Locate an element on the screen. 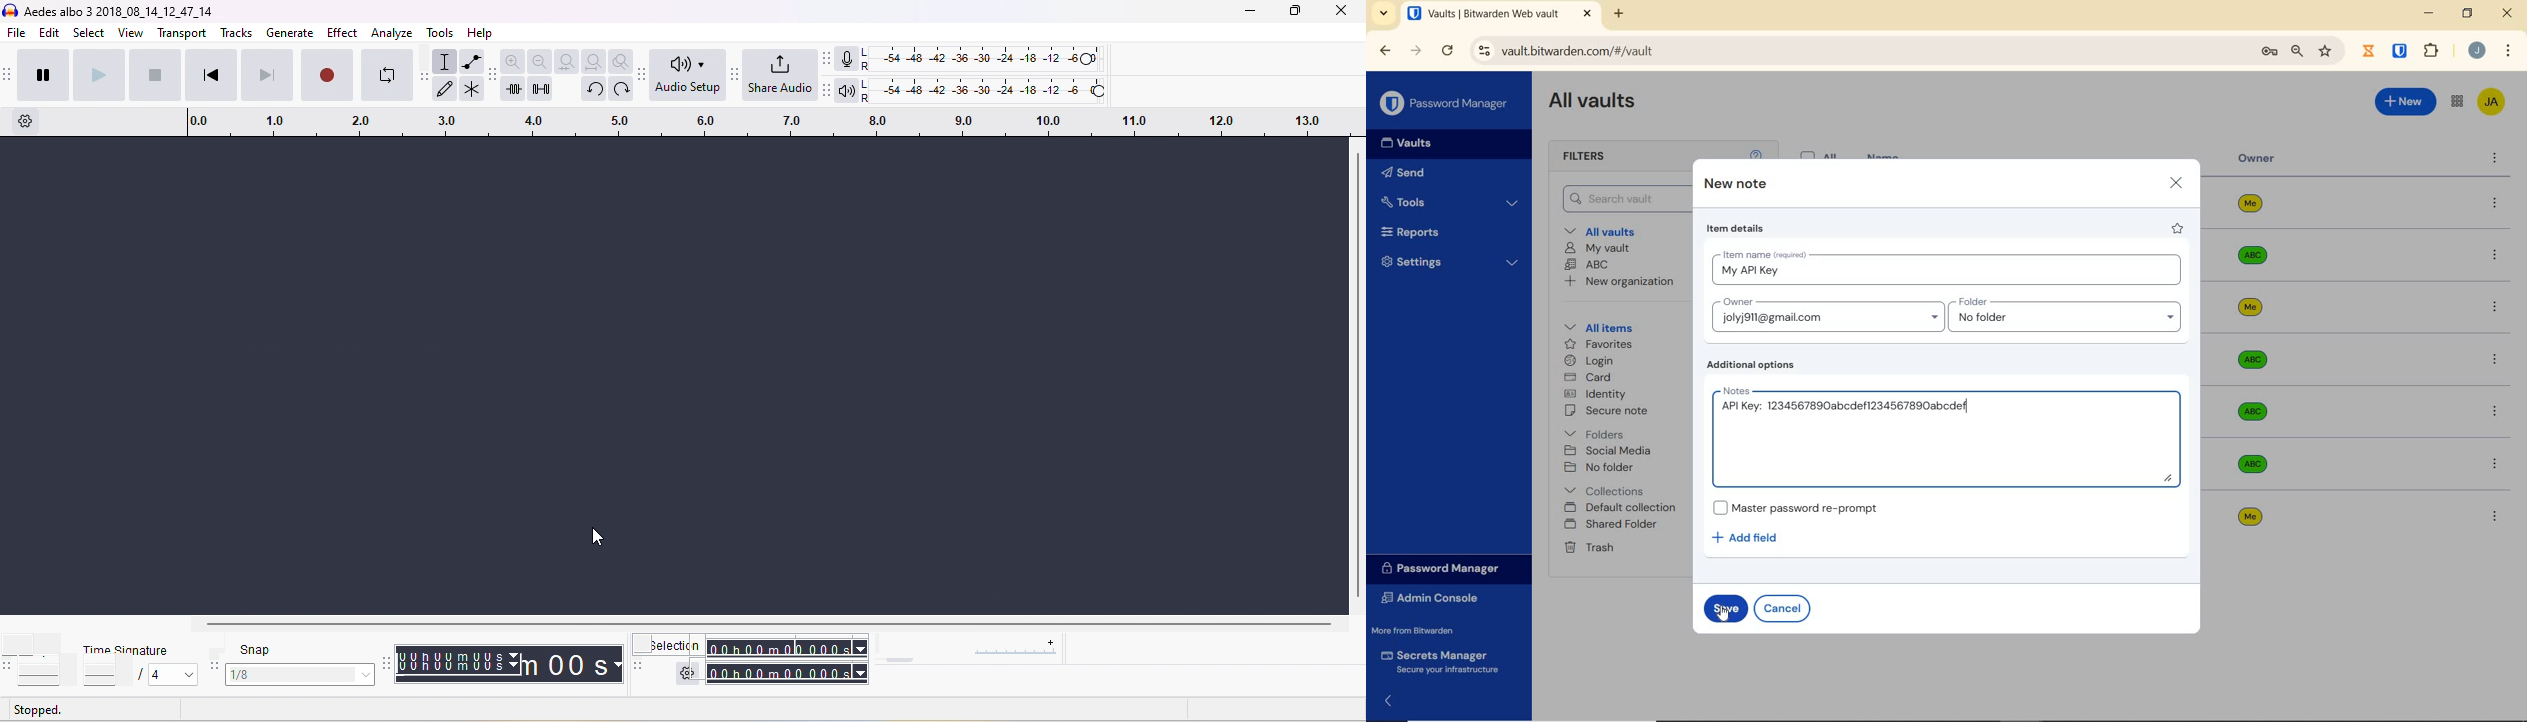  Vaults is located at coordinates (1413, 145).